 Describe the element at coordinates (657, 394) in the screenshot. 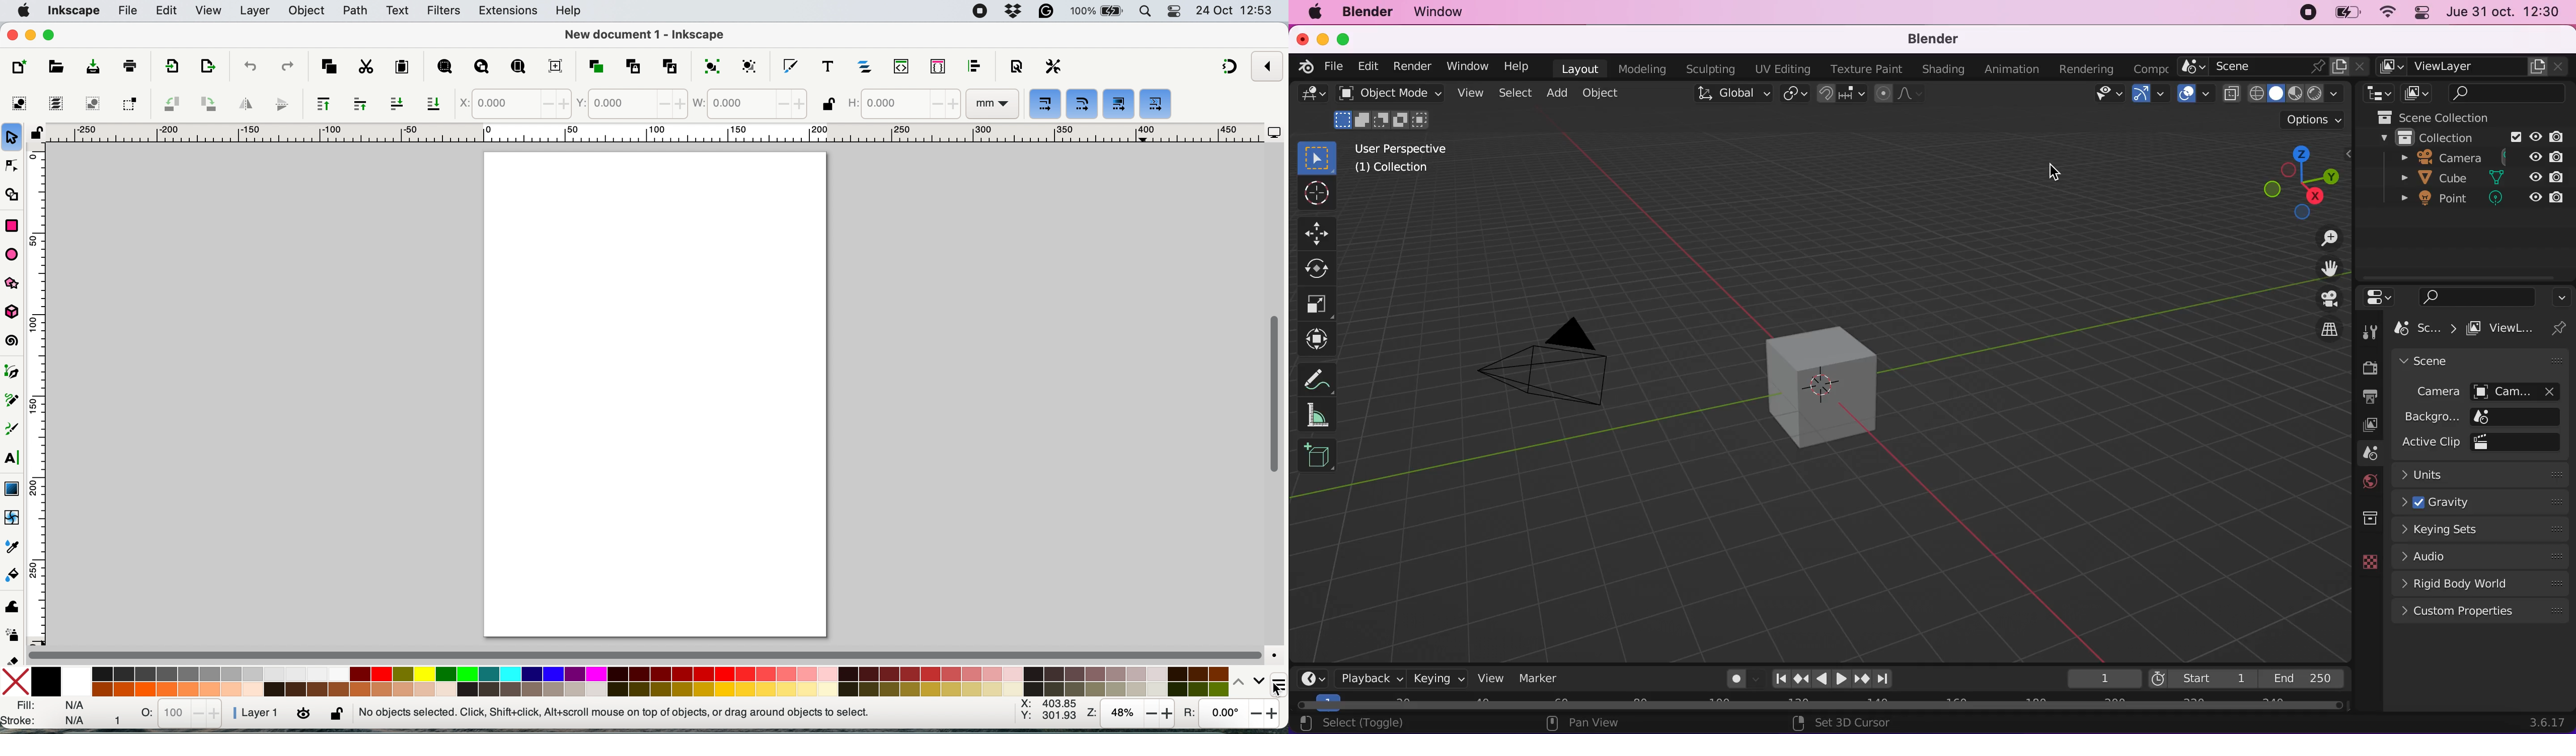

I see `Page` at that location.